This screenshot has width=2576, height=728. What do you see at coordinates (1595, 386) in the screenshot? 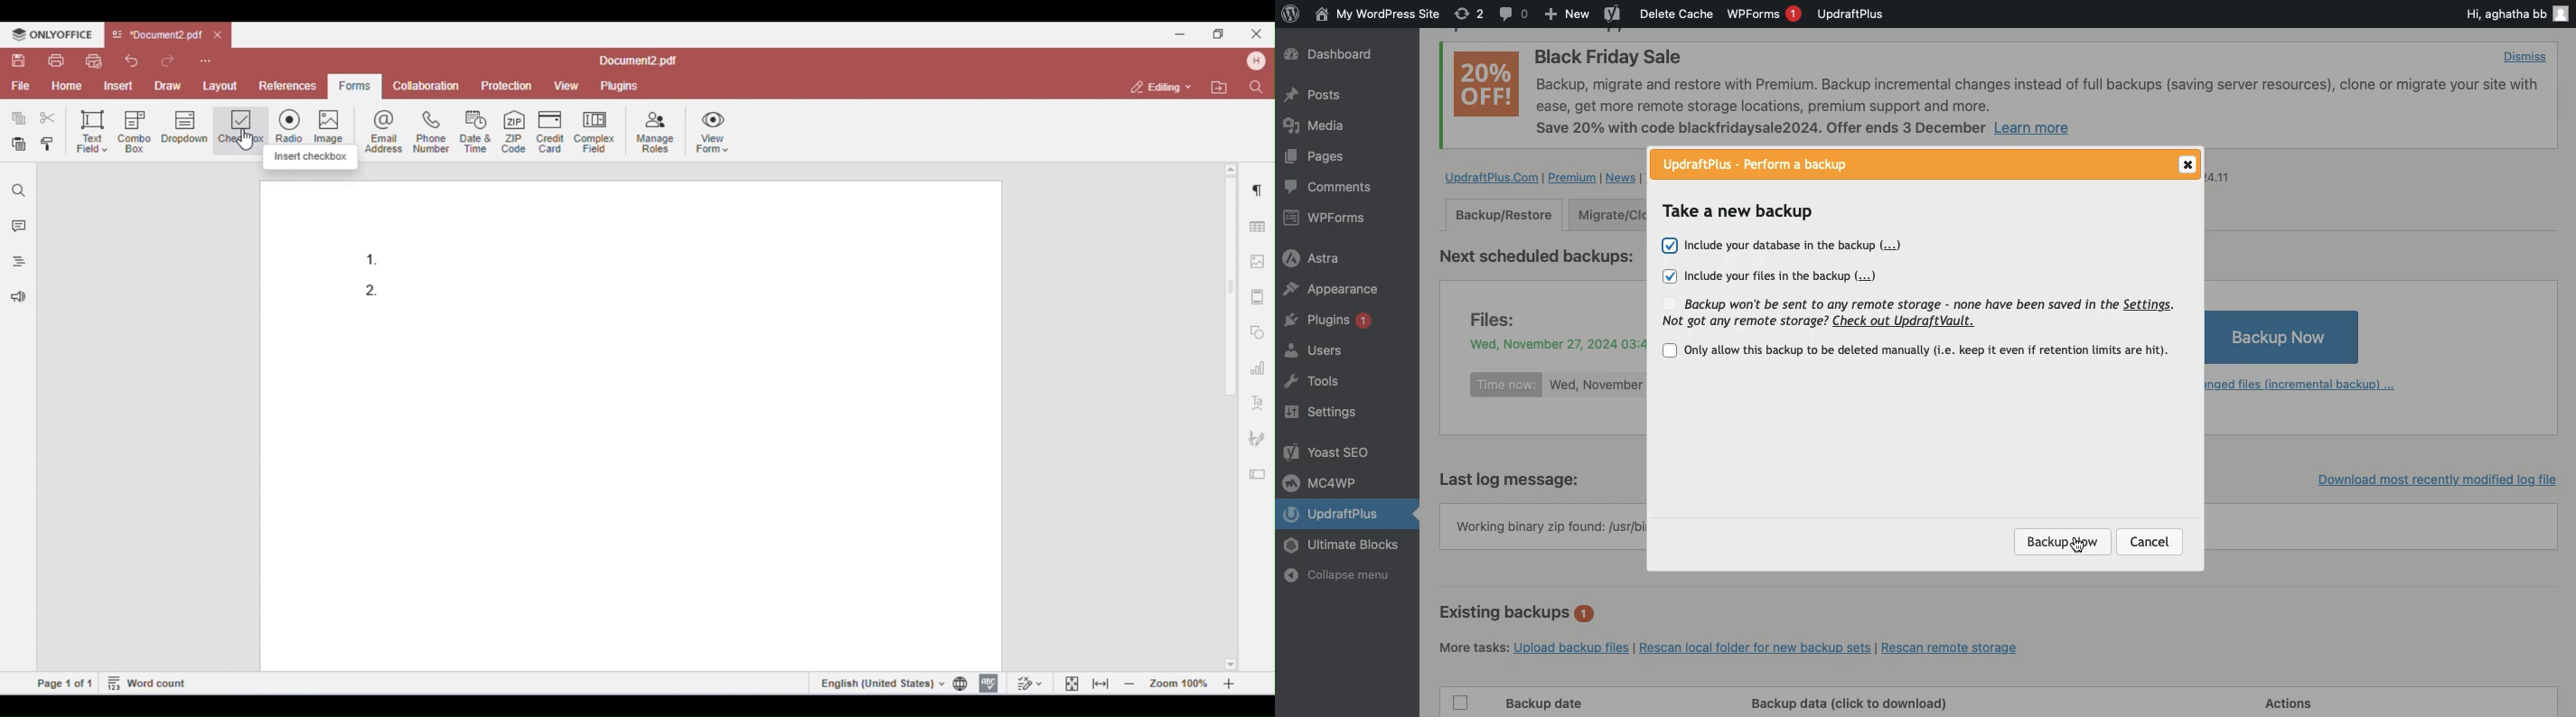
I see `Wed, November 27, 2024 03:42` at bounding box center [1595, 386].